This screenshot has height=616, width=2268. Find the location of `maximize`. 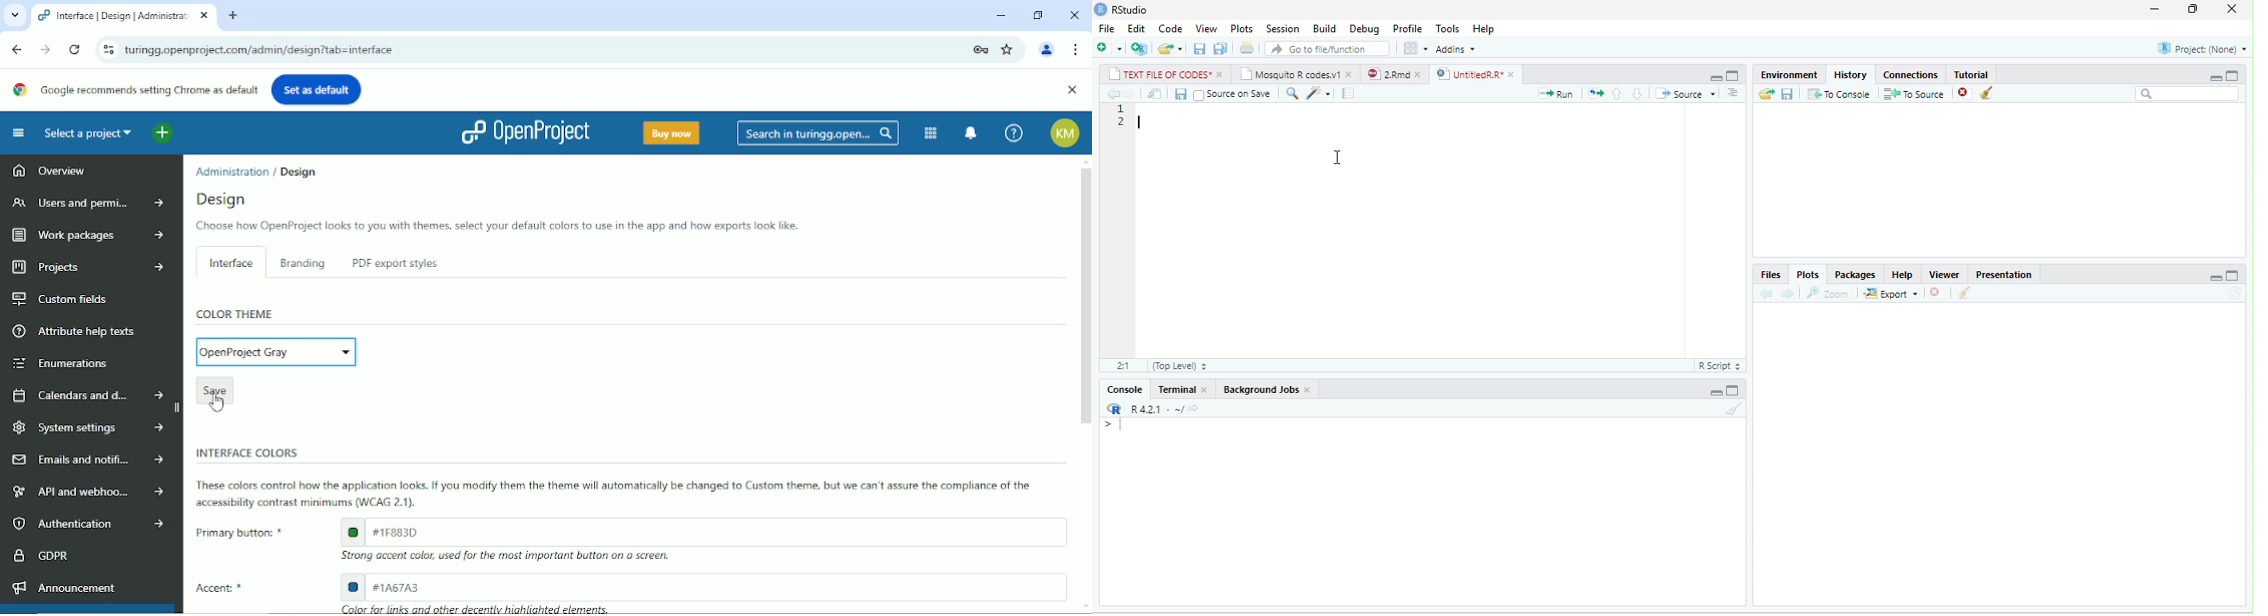

maximize is located at coordinates (1732, 391).